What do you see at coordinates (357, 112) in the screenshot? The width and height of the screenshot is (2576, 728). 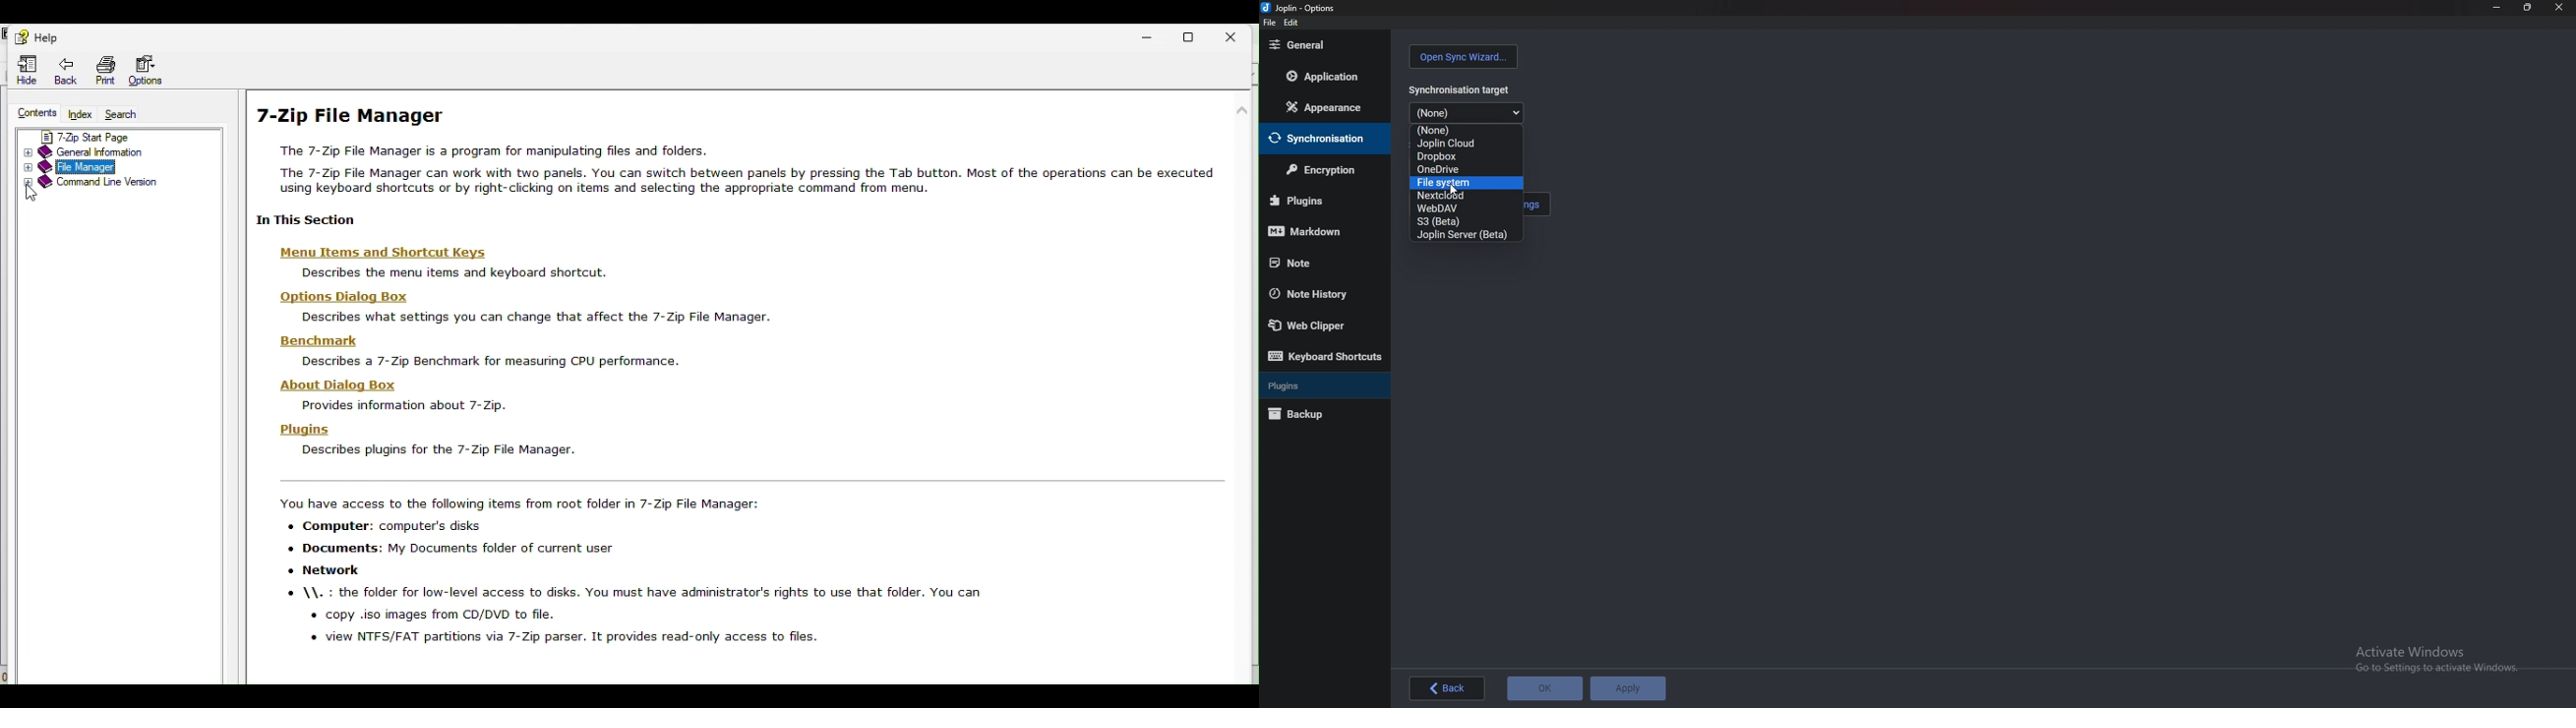 I see `7 zip file manager help` at bounding box center [357, 112].